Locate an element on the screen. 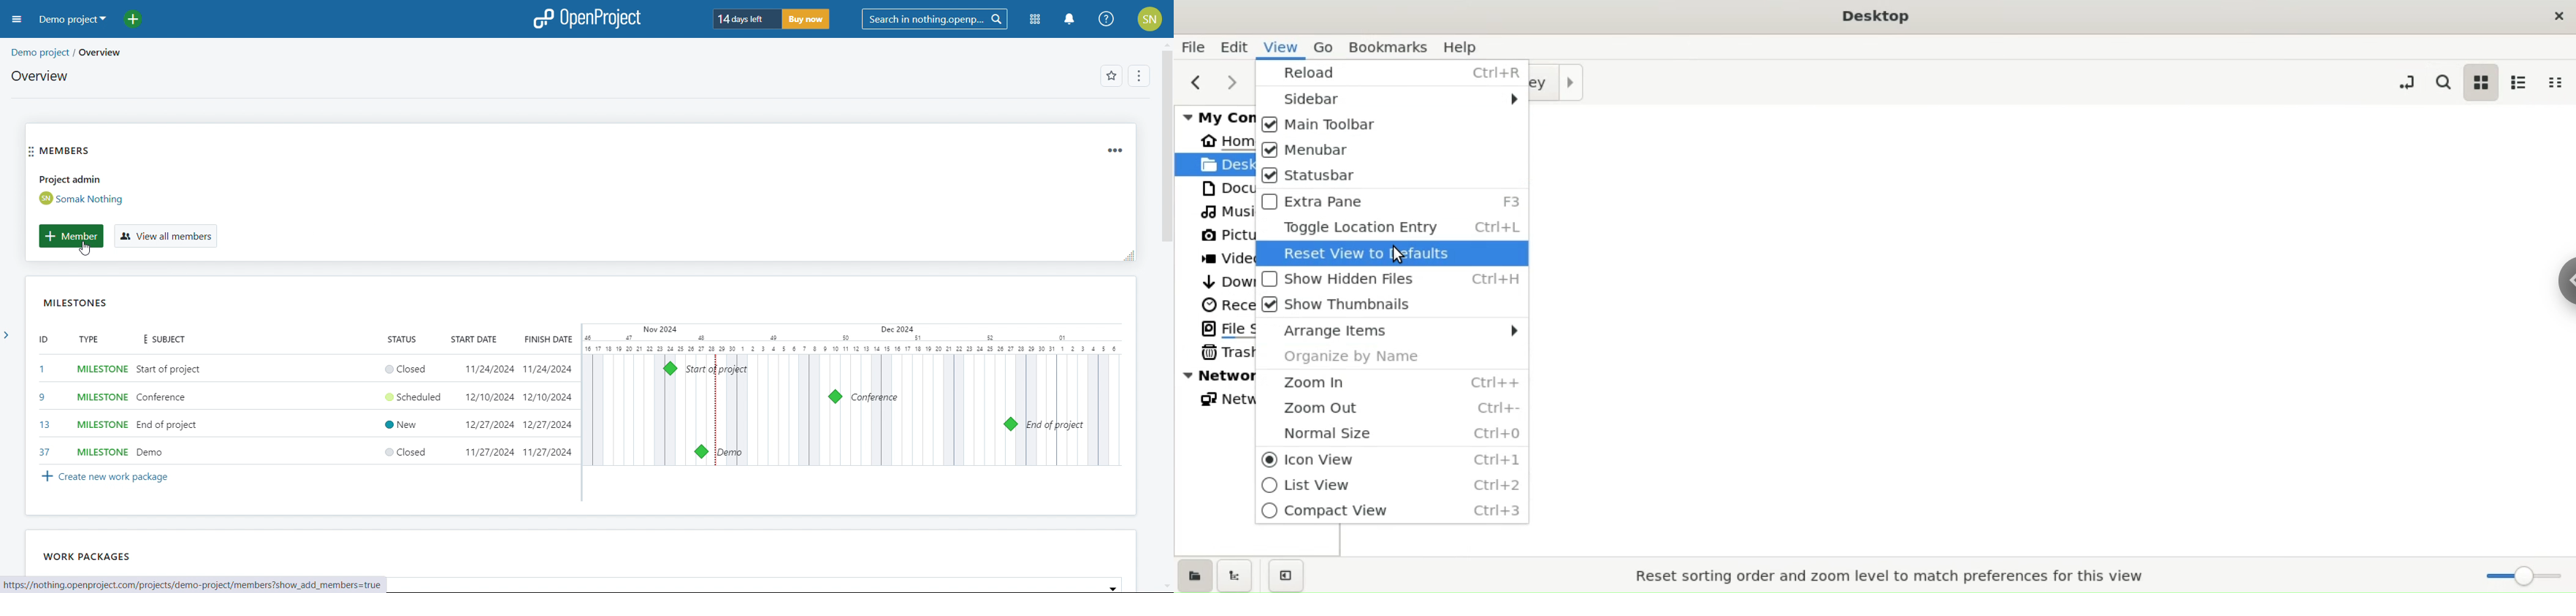  set finish date is located at coordinates (547, 369).